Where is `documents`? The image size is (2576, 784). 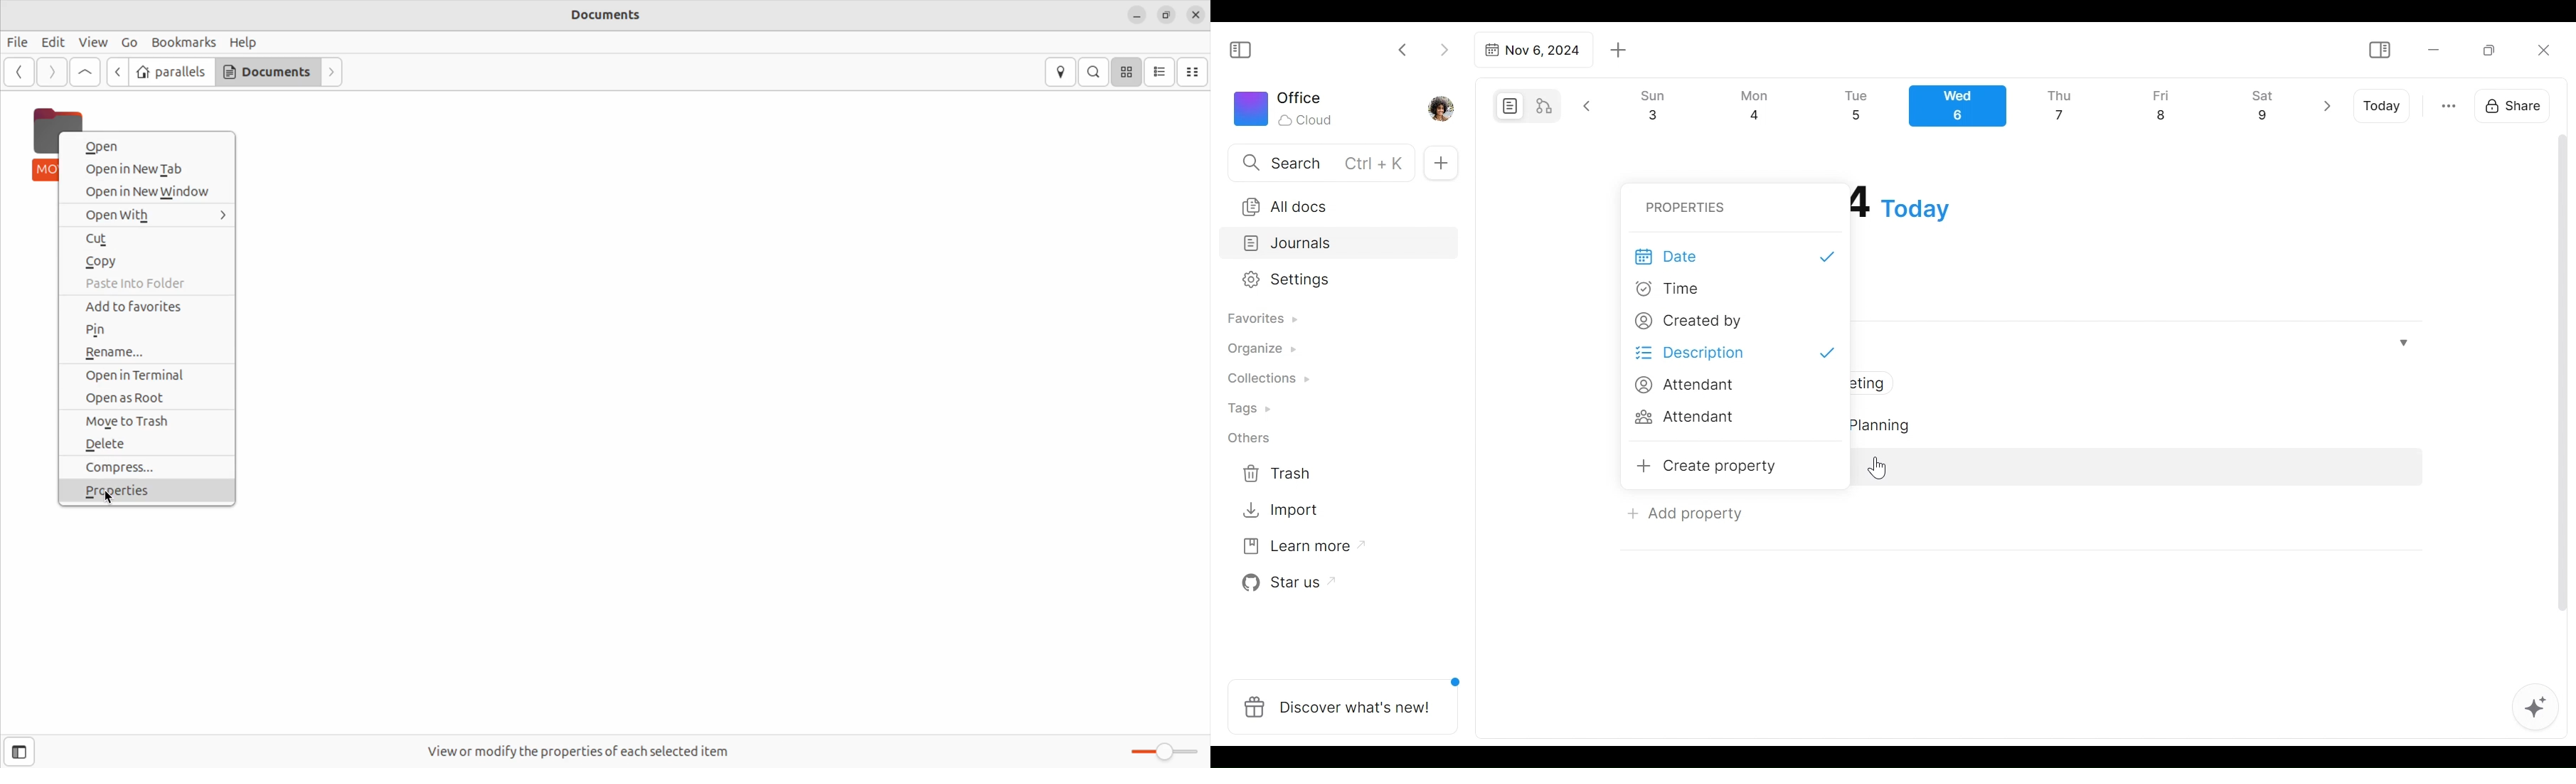
documents is located at coordinates (607, 15).